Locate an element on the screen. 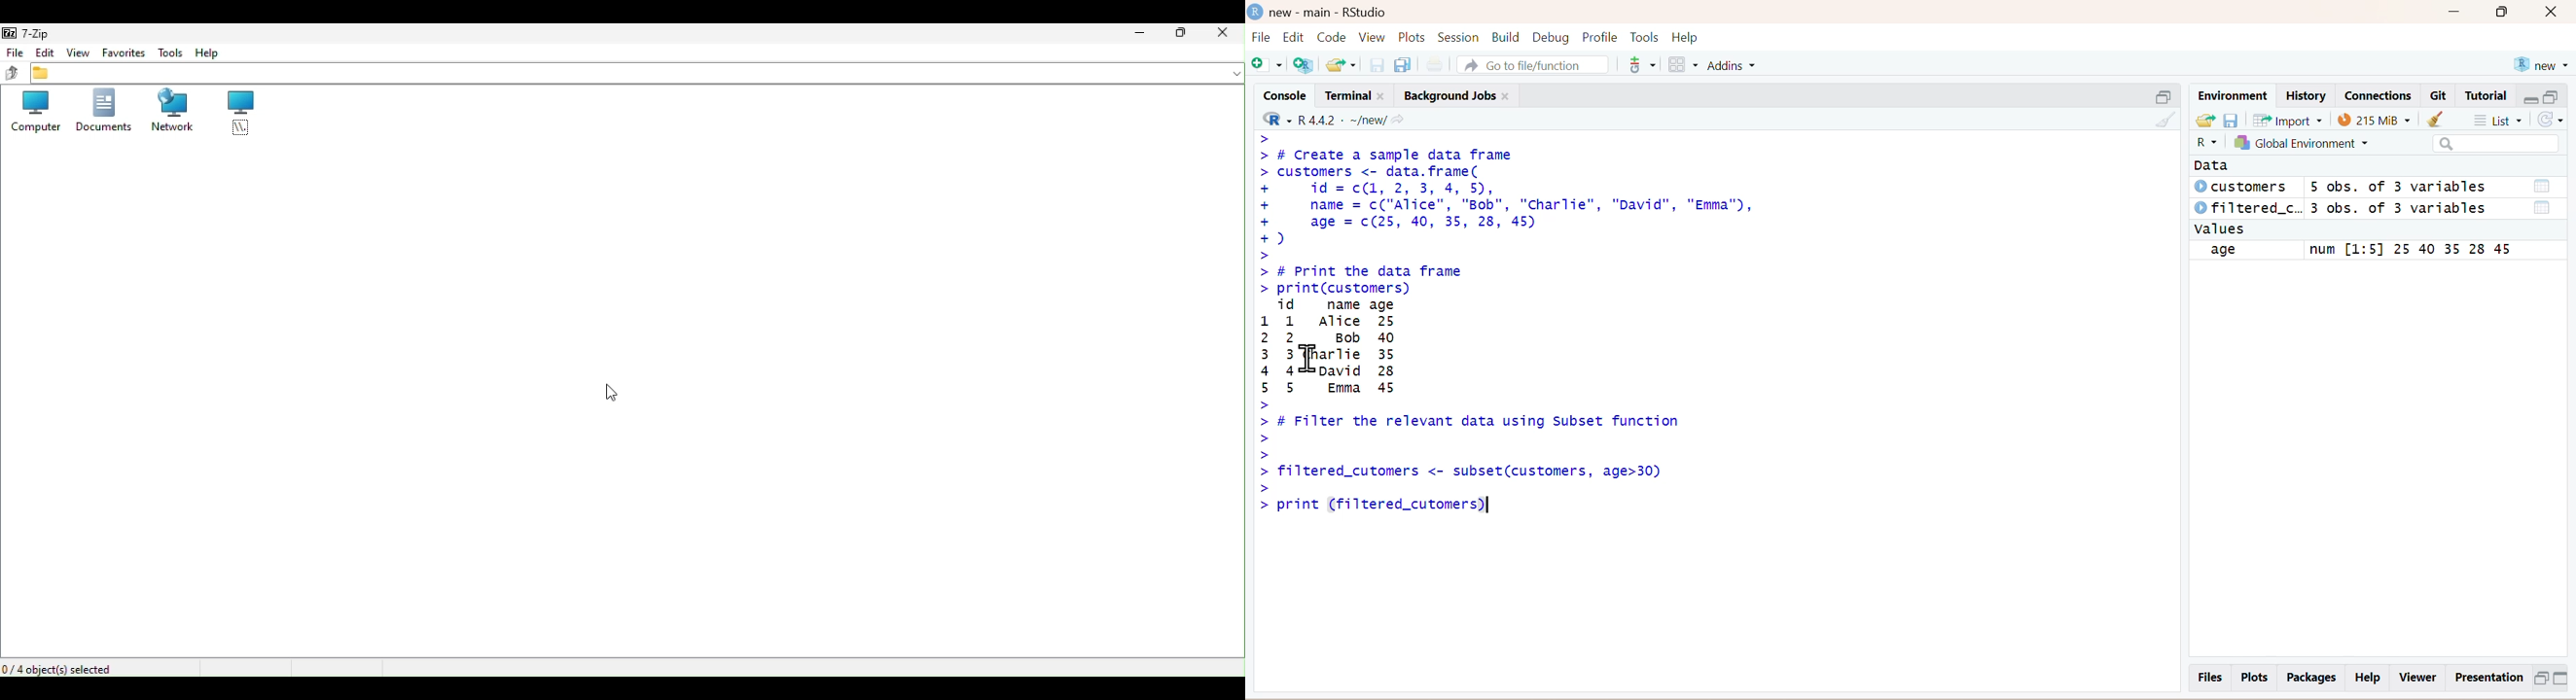 Image resolution: width=2576 pixels, height=700 pixels. Addins ~ is located at coordinates (1733, 66).